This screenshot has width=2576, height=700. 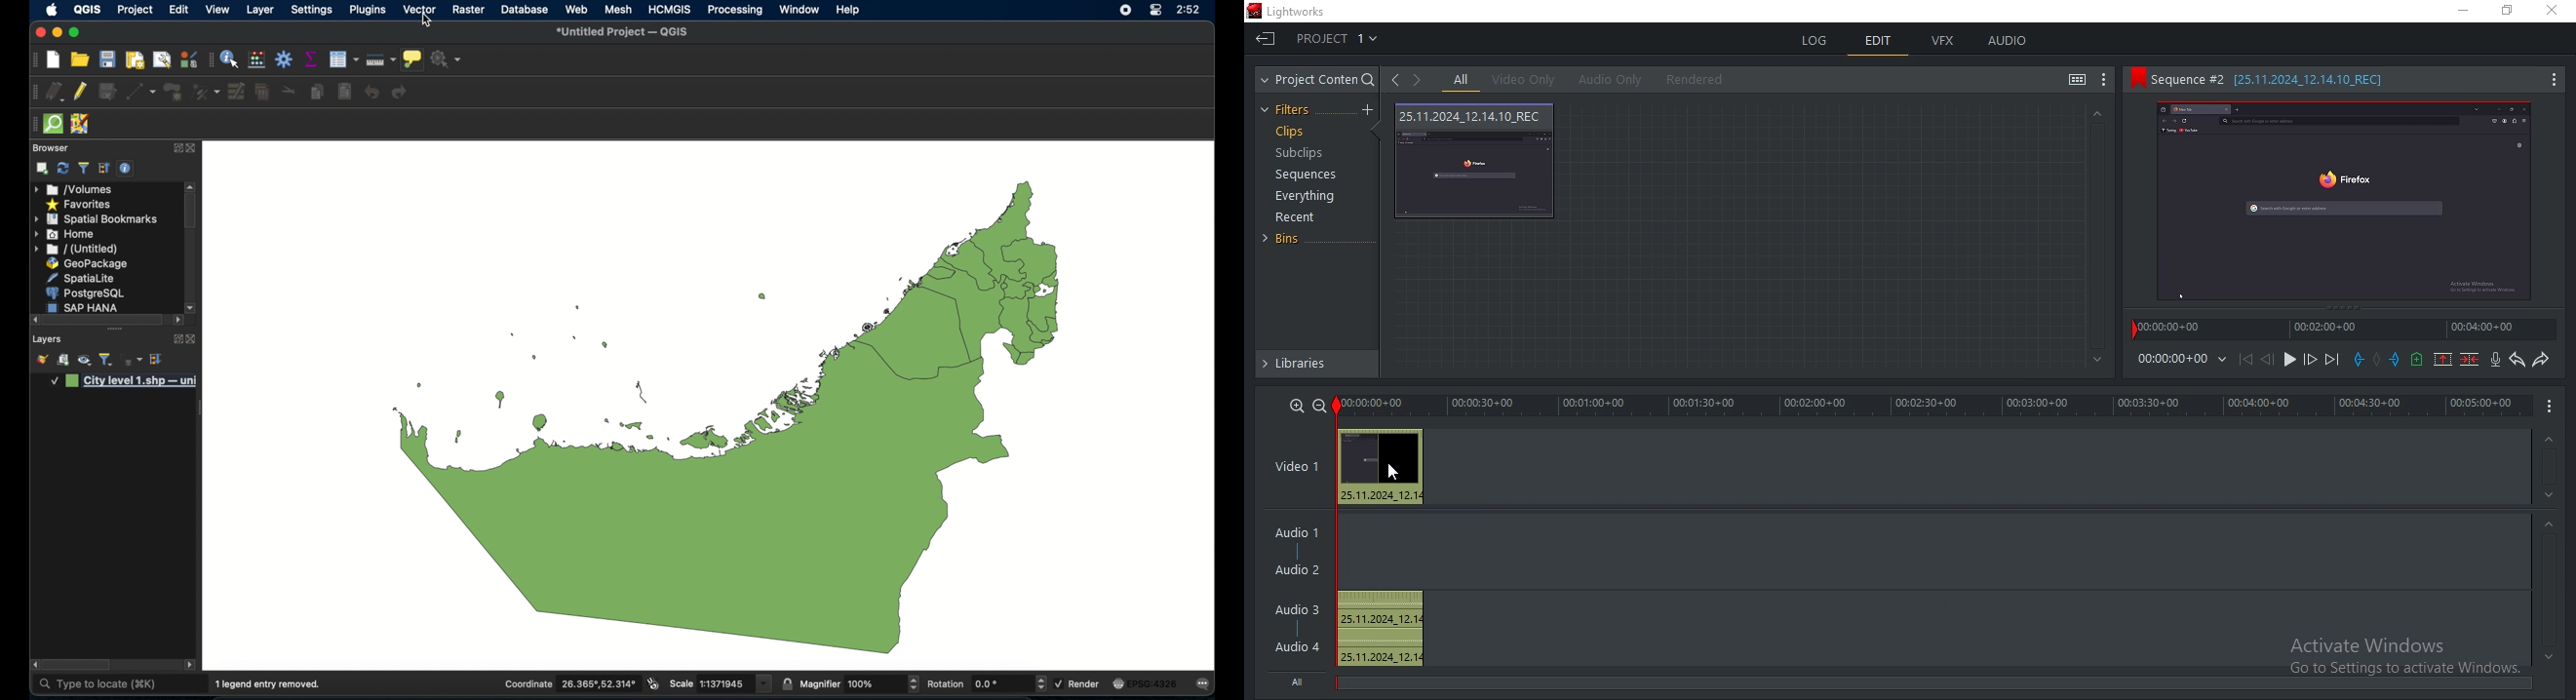 I want to click on add a out mark, so click(x=2395, y=359).